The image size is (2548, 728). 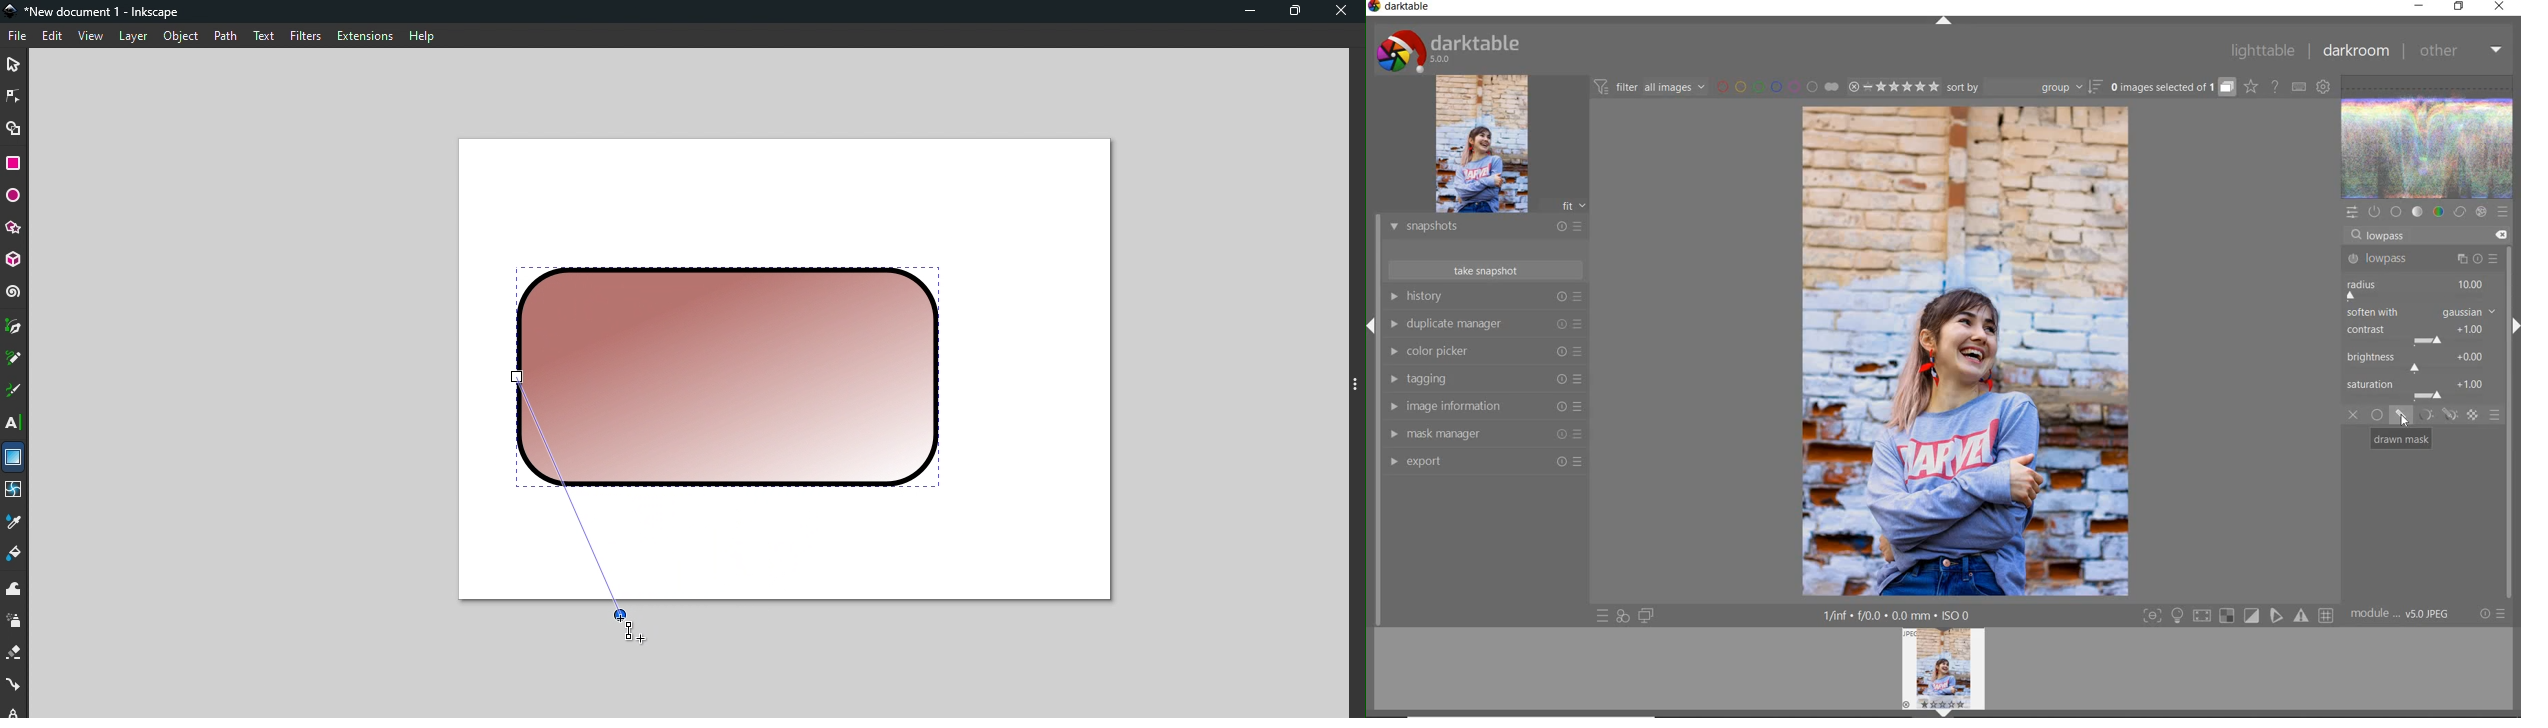 I want to click on effect, so click(x=2479, y=213).